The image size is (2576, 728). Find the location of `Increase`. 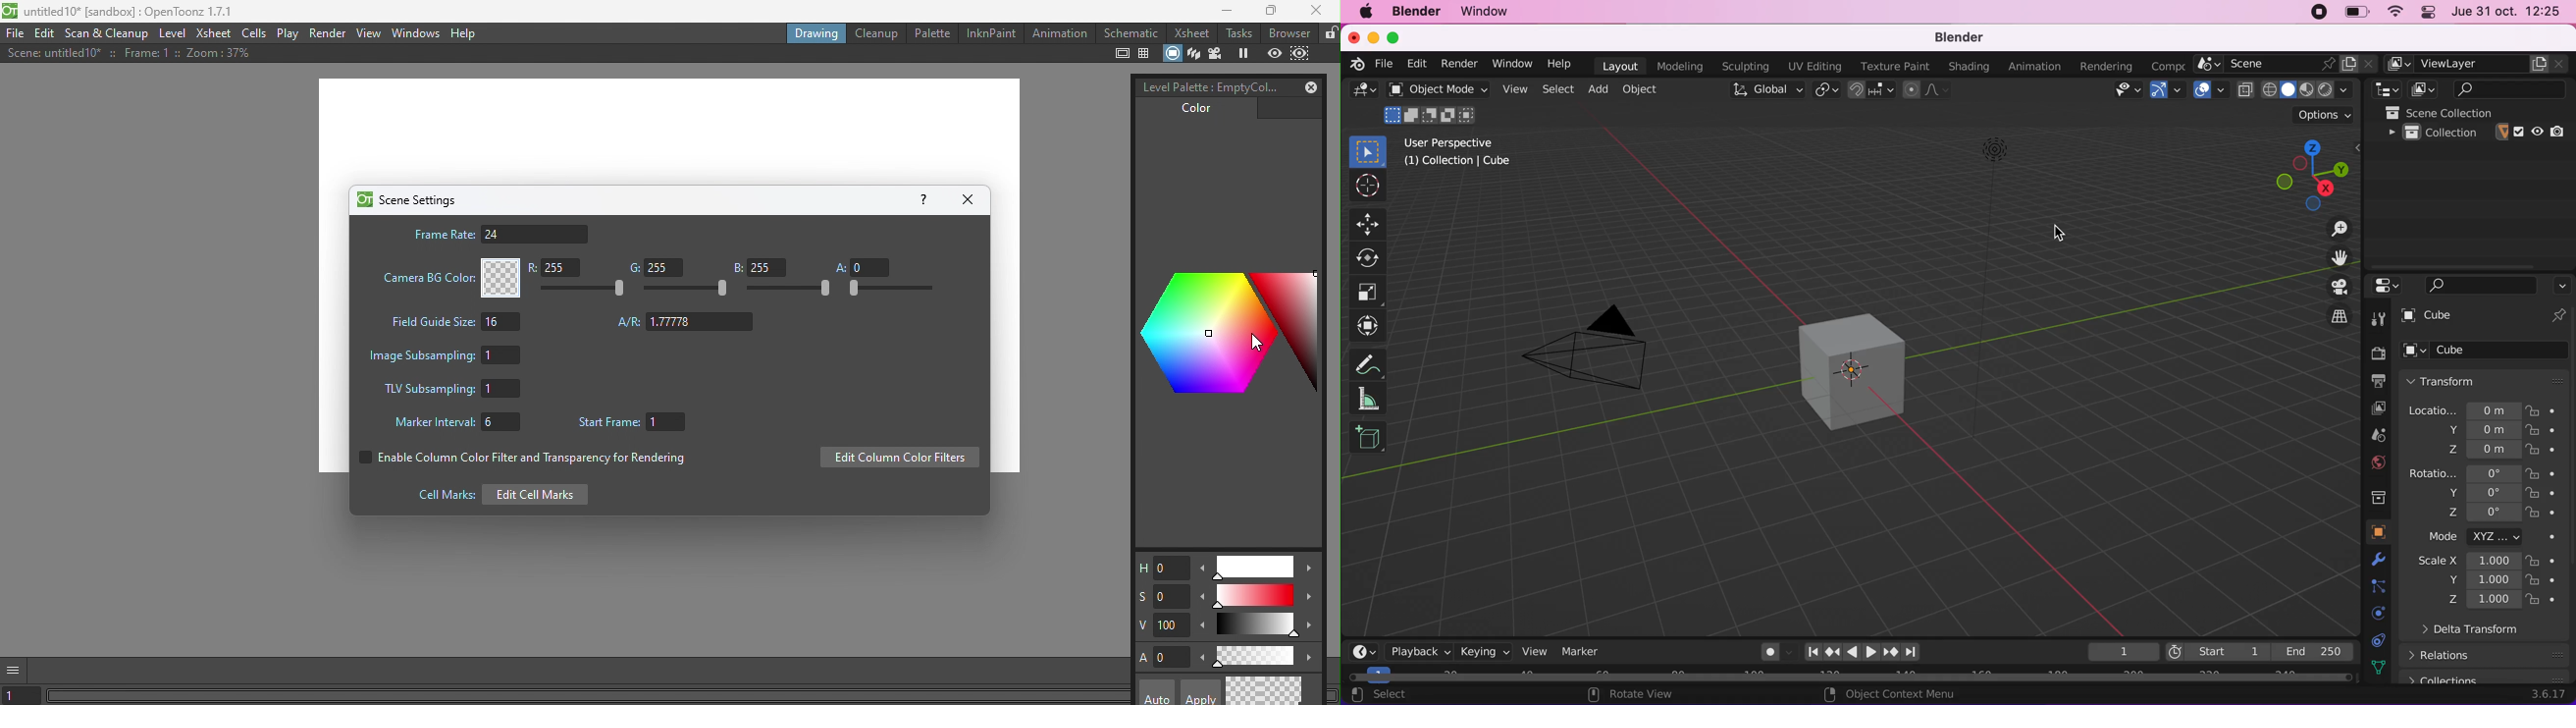

Increase is located at coordinates (1311, 628).